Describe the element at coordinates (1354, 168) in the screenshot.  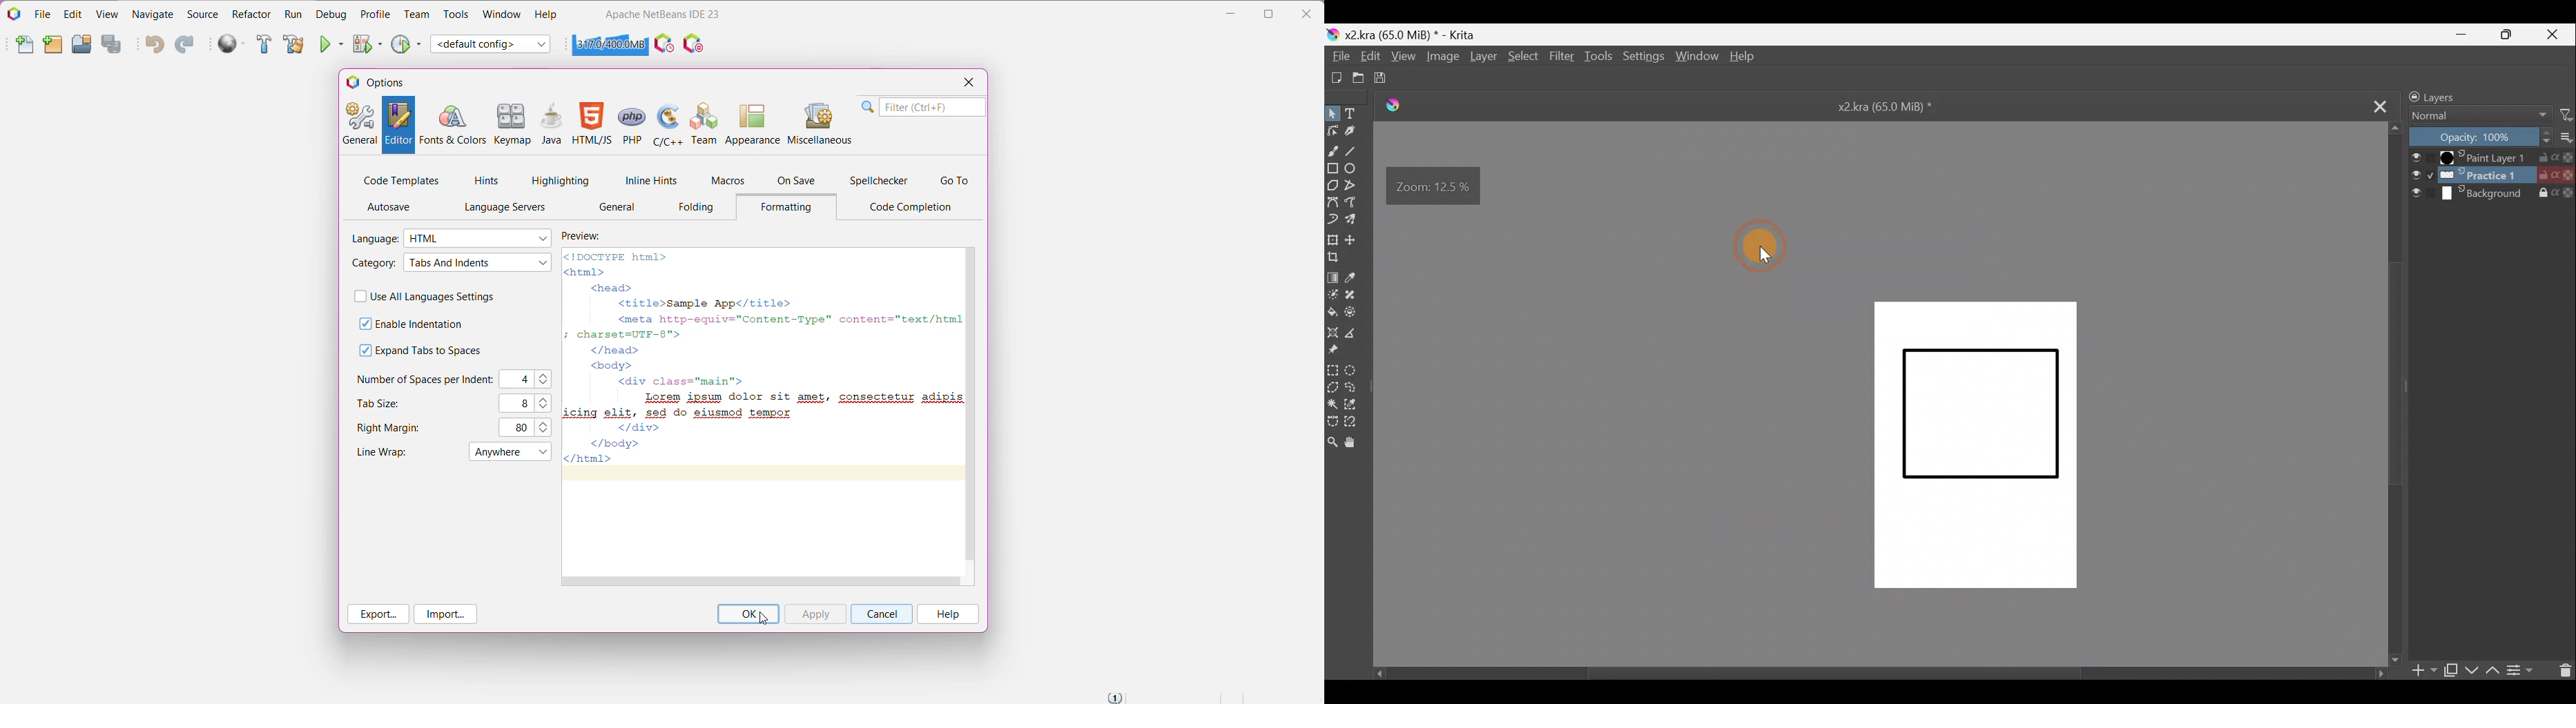
I see `Ellipse tool` at that location.